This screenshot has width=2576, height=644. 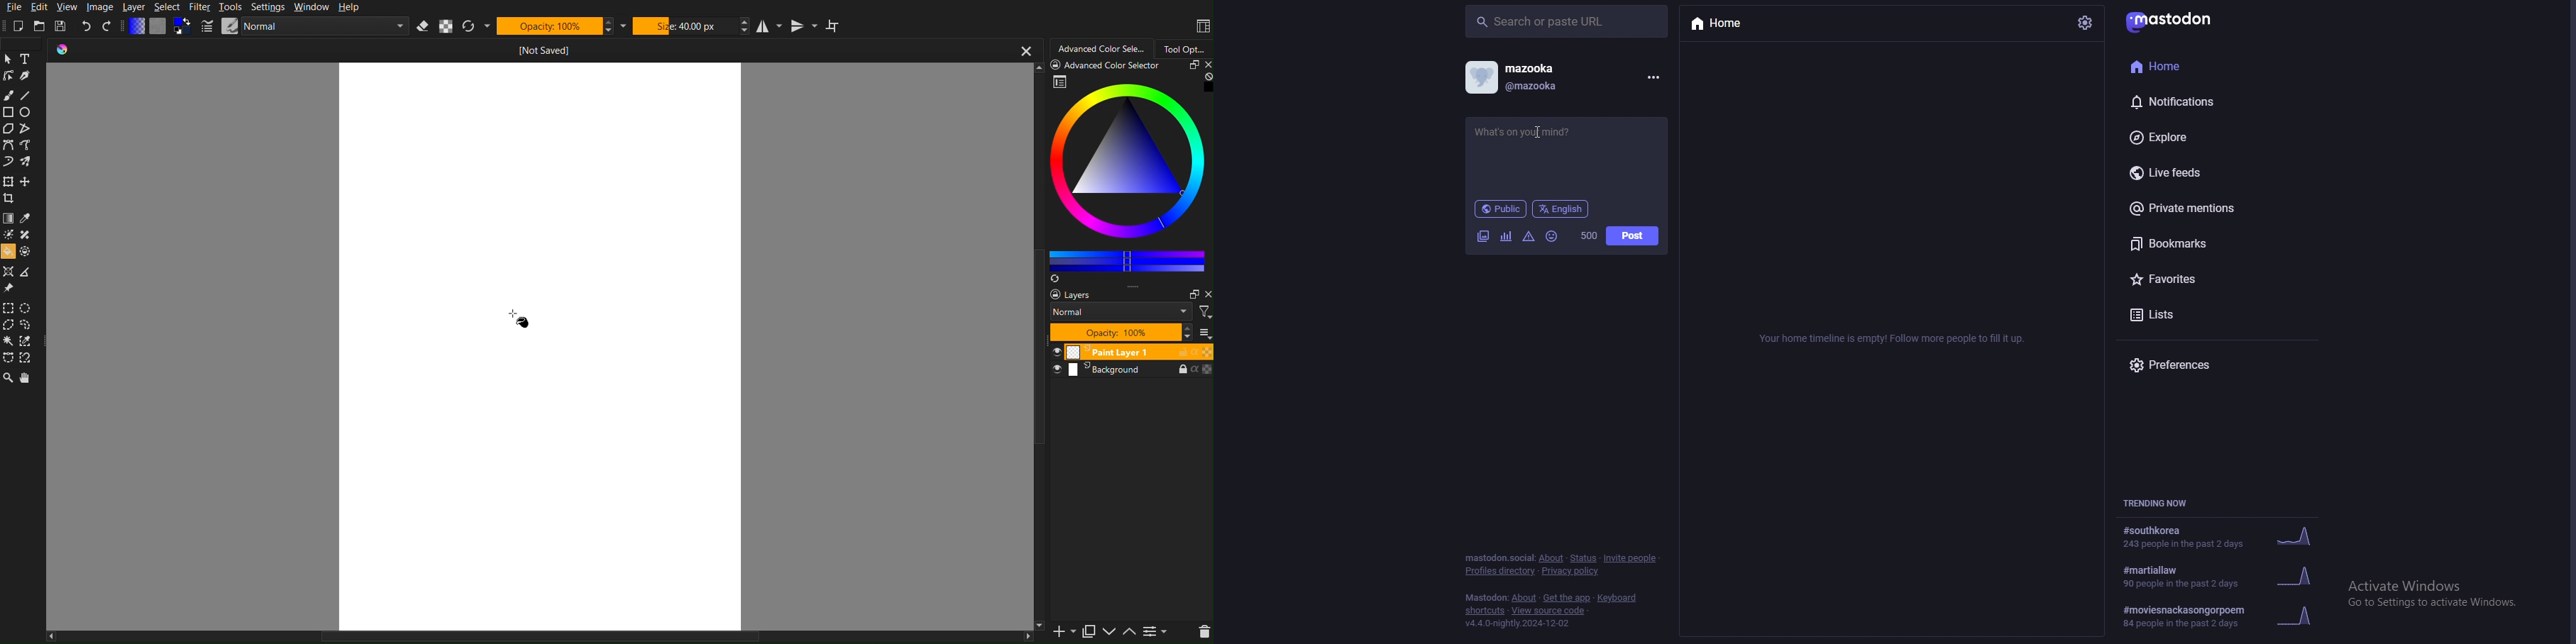 I want to click on Line, so click(x=27, y=92).